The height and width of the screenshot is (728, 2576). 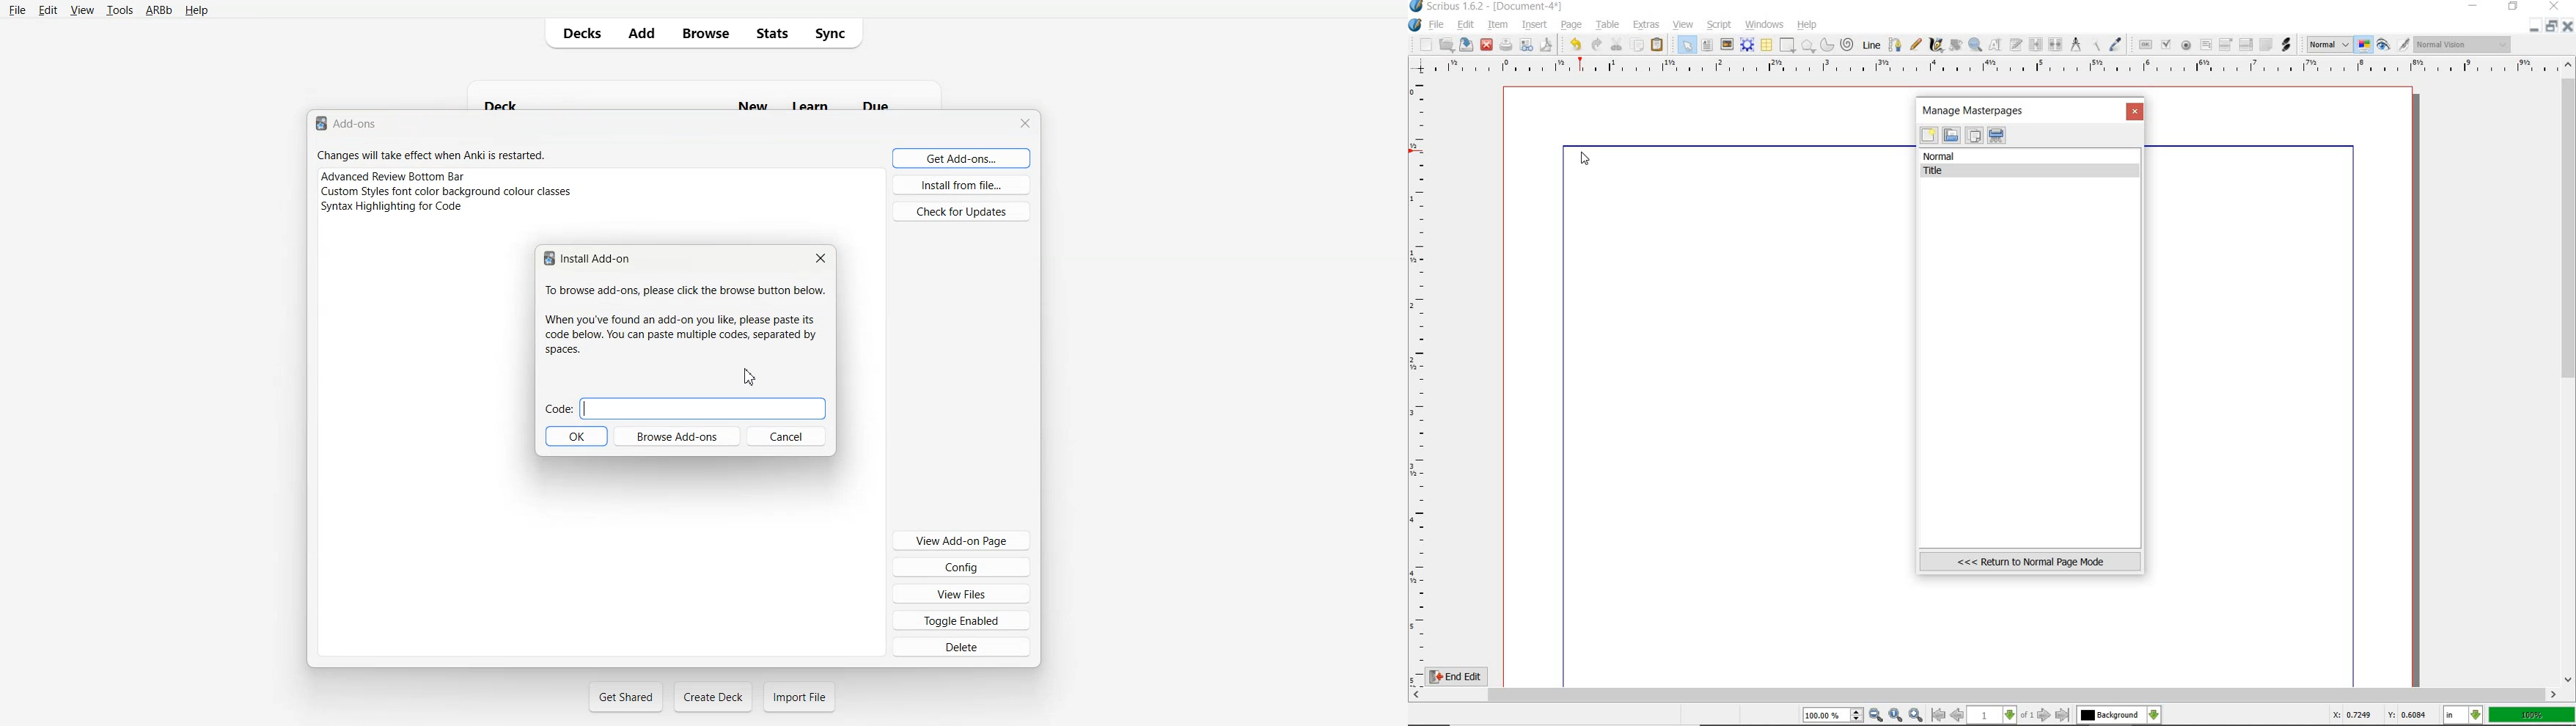 What do you see at coordinates (2136, 113) in the screenshot?
I see `close` at bounding box center [2136, 113].